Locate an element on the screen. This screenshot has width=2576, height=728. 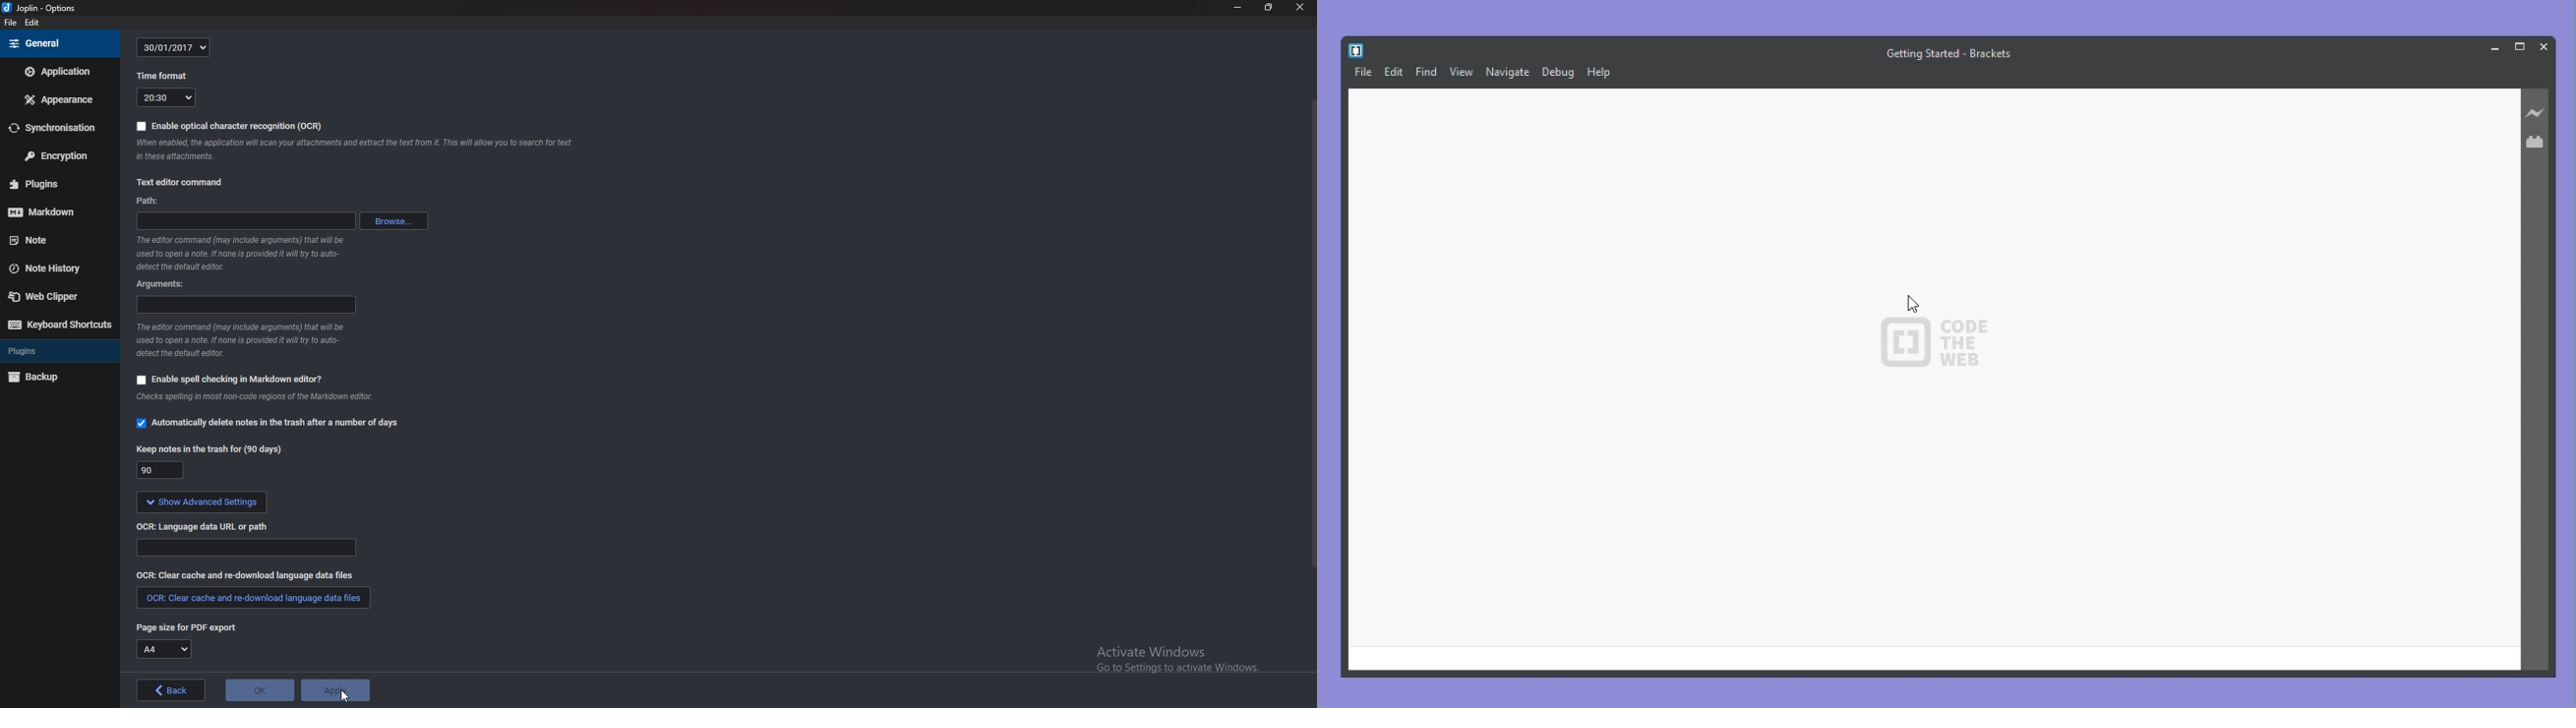
mark down is located at coordinates (46, 213).